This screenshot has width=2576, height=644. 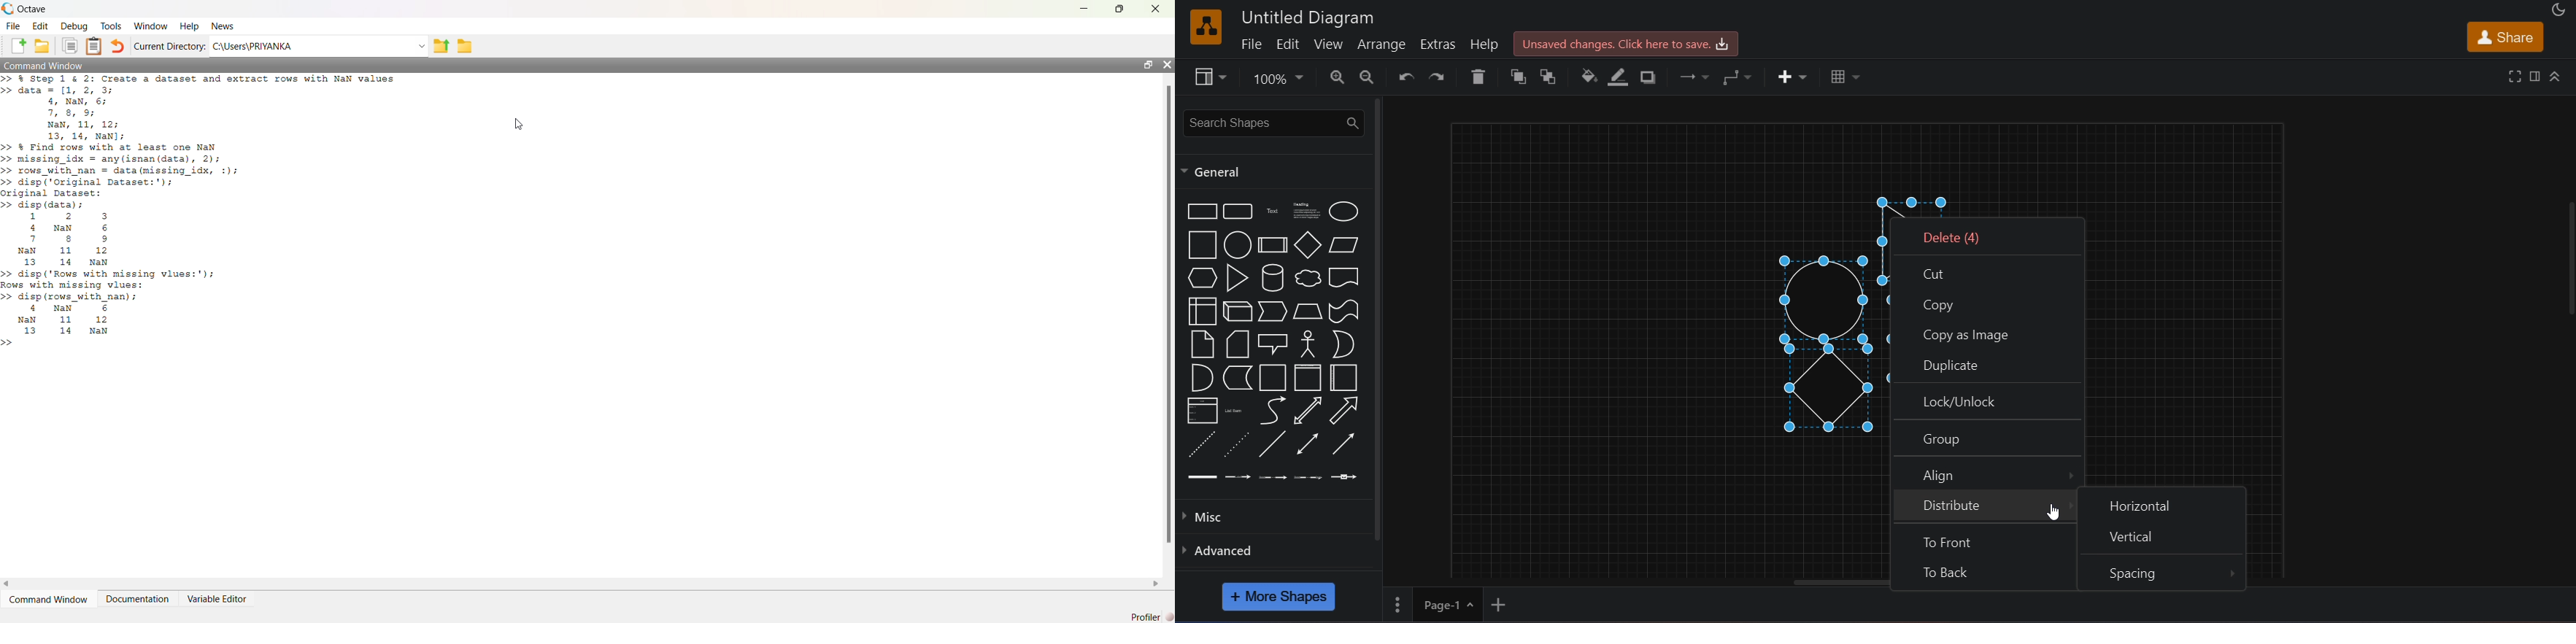 I want to click on directional , so click(x=1342, y=445).